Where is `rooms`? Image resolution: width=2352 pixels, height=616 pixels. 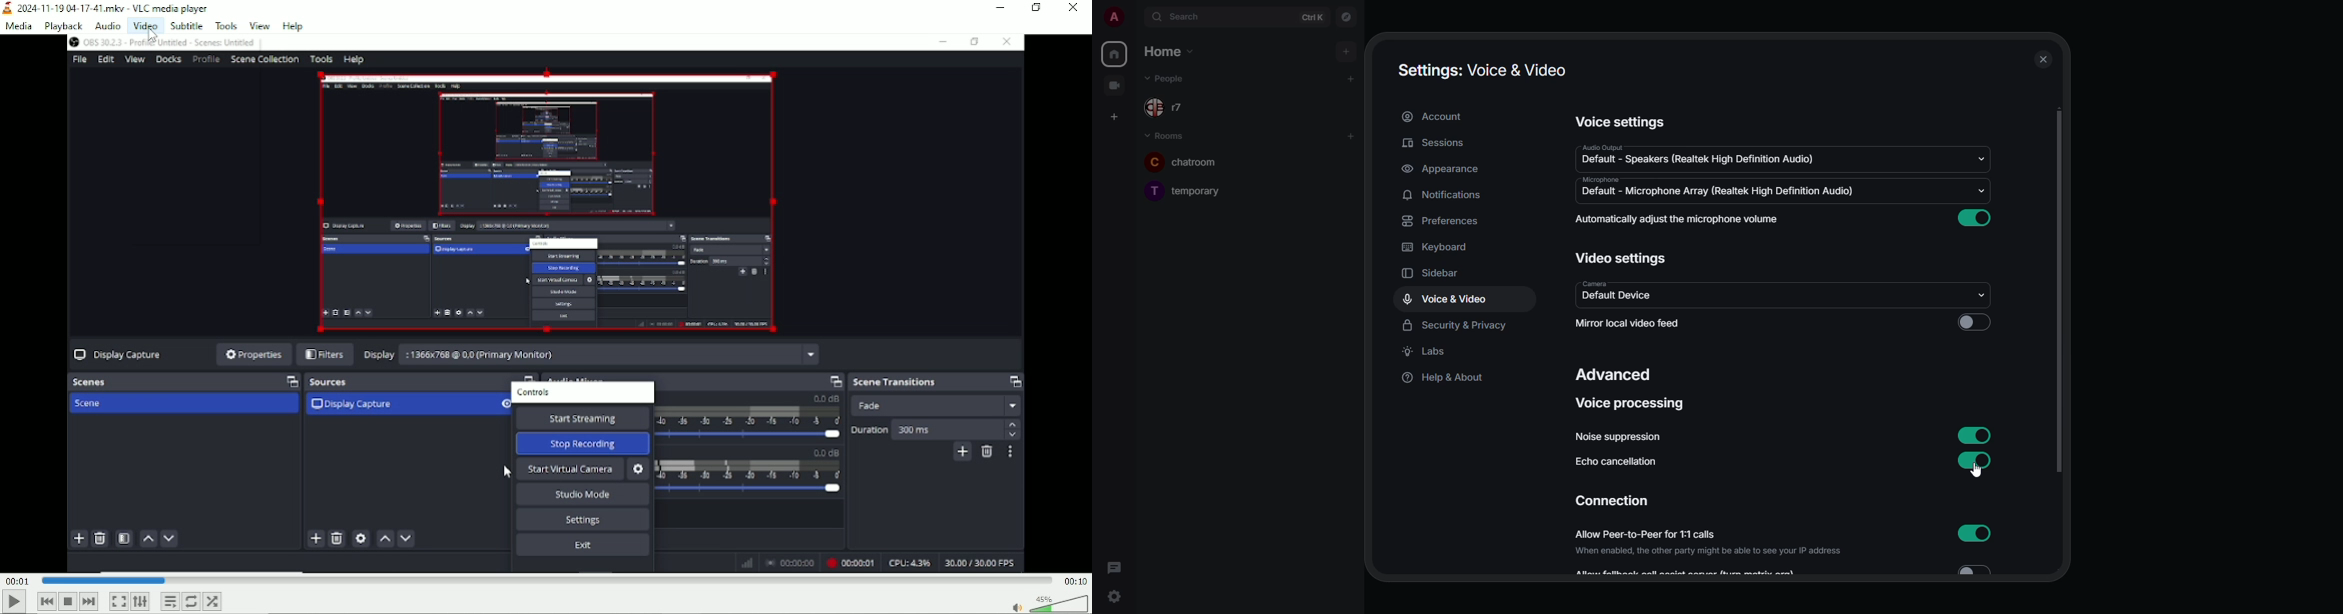 rooms is located at coordinates (1168, 136).